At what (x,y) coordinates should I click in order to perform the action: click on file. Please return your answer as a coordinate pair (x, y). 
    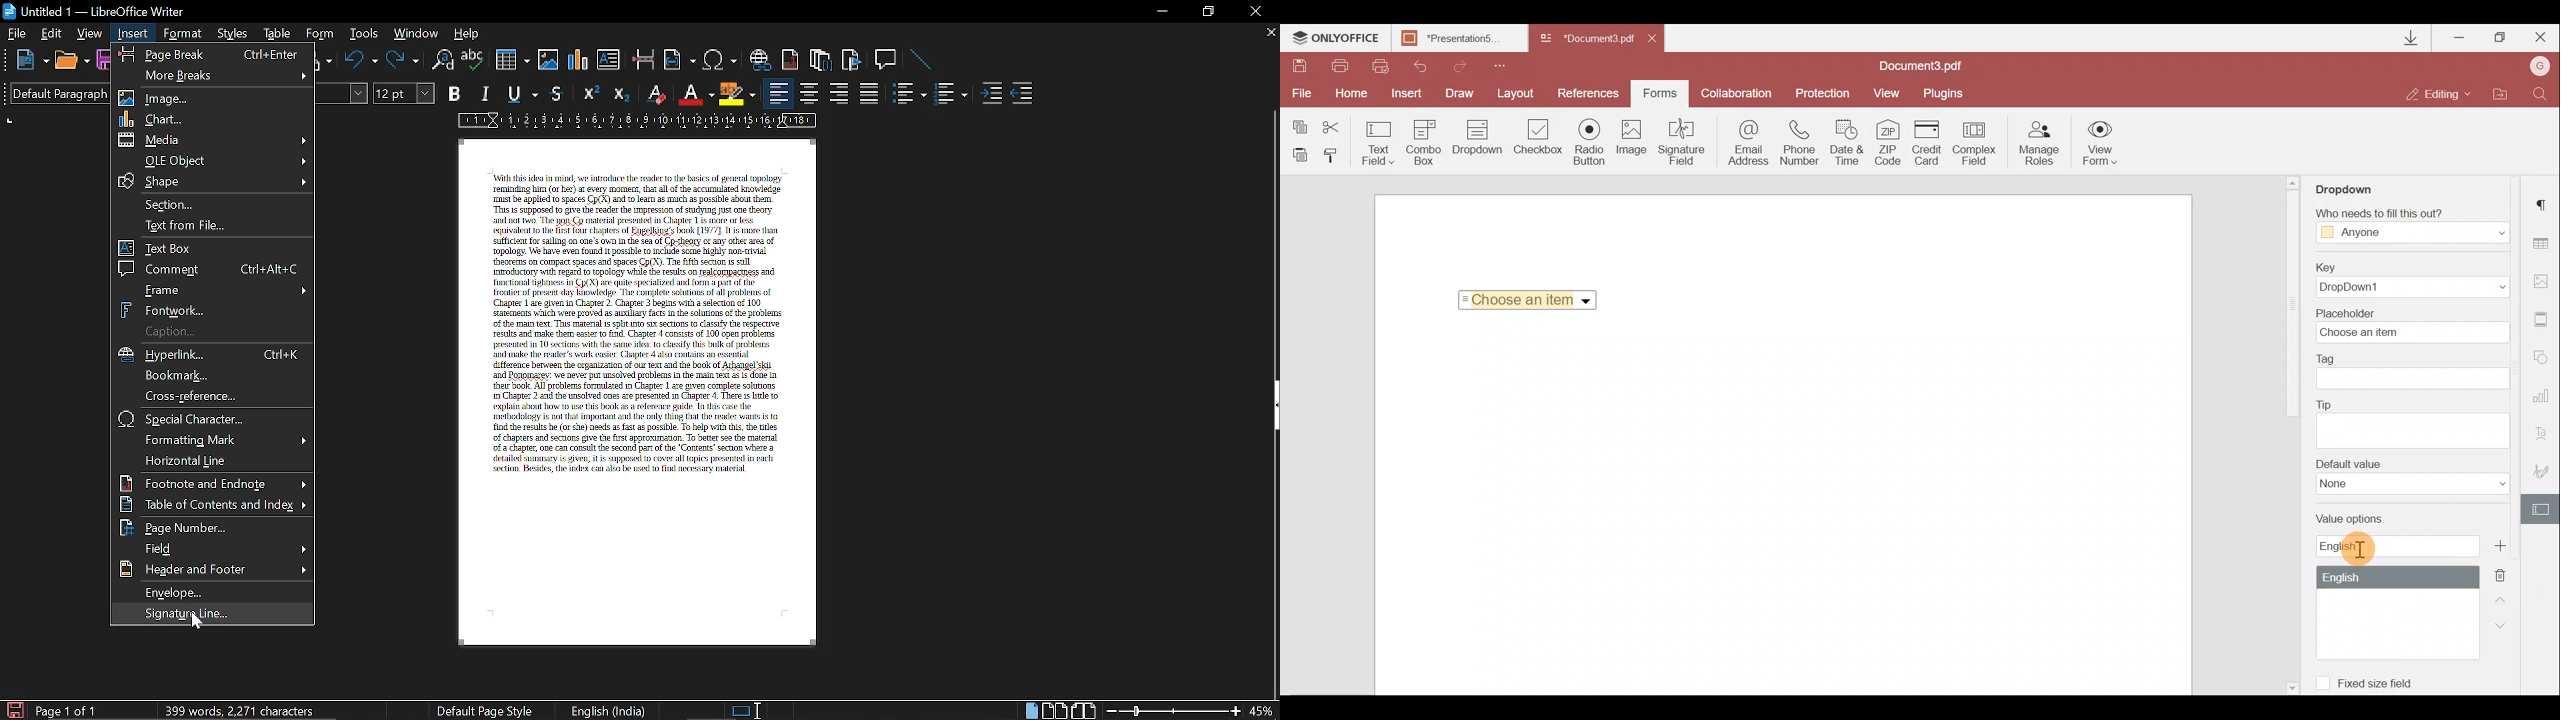
    Looking at the image, I should click on (16, 33).